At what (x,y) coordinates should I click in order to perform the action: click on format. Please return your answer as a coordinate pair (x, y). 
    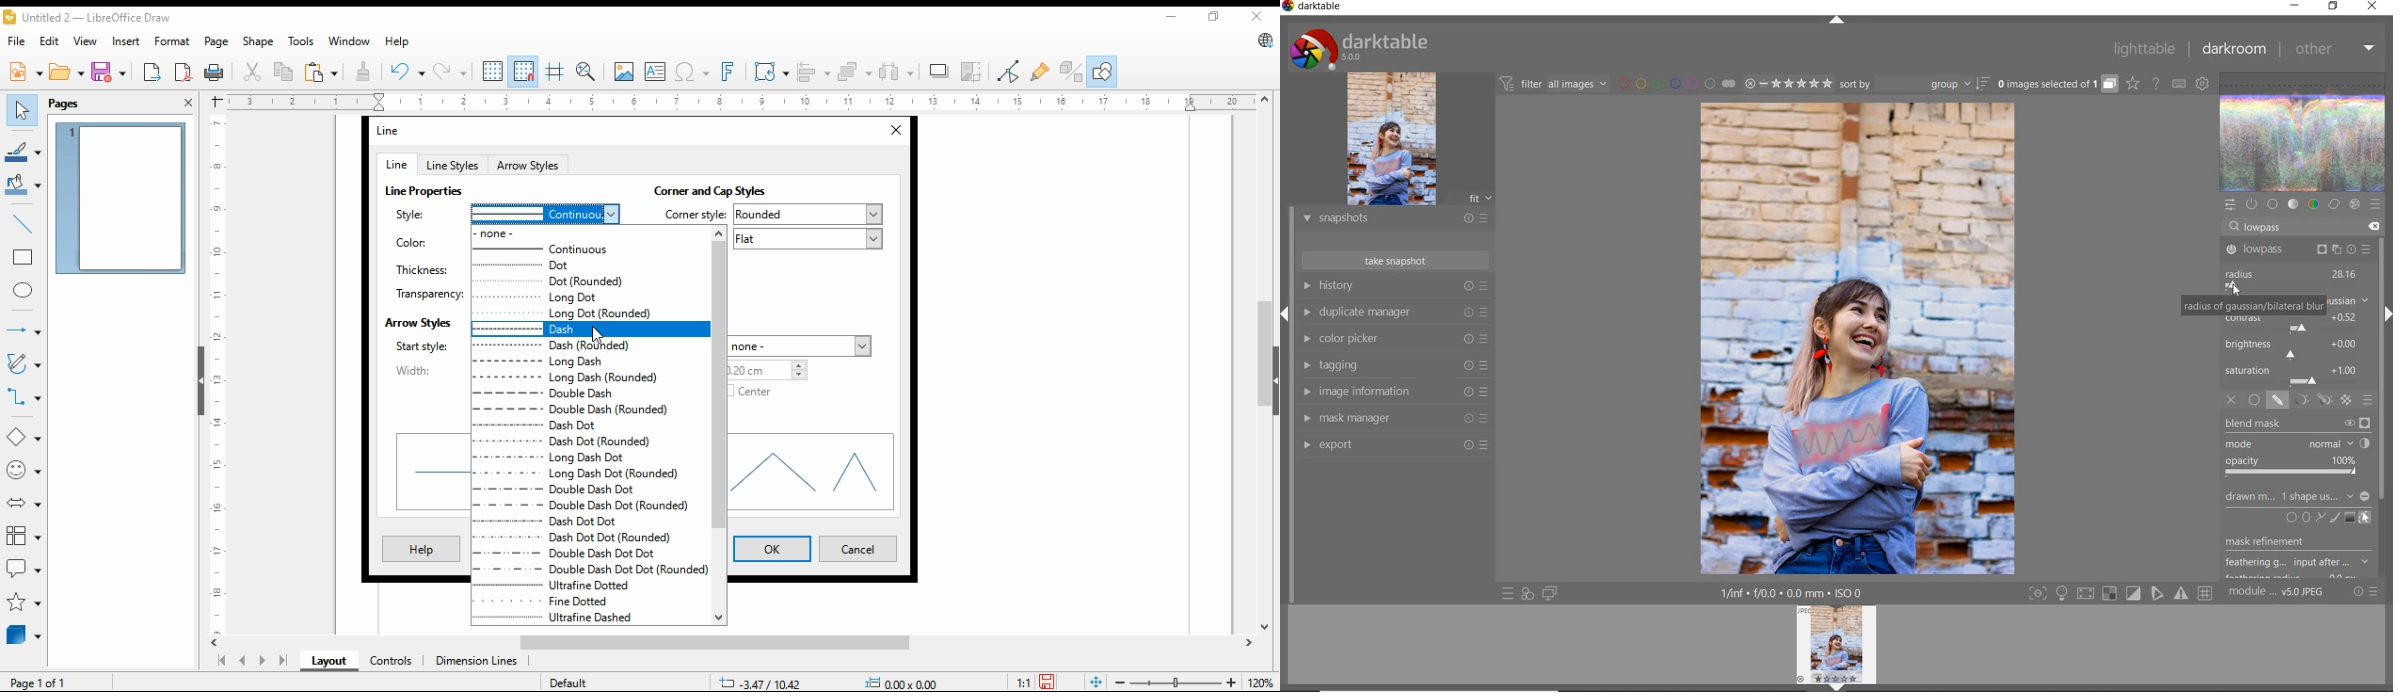
    Looking at the image, I should click on (174, 43).